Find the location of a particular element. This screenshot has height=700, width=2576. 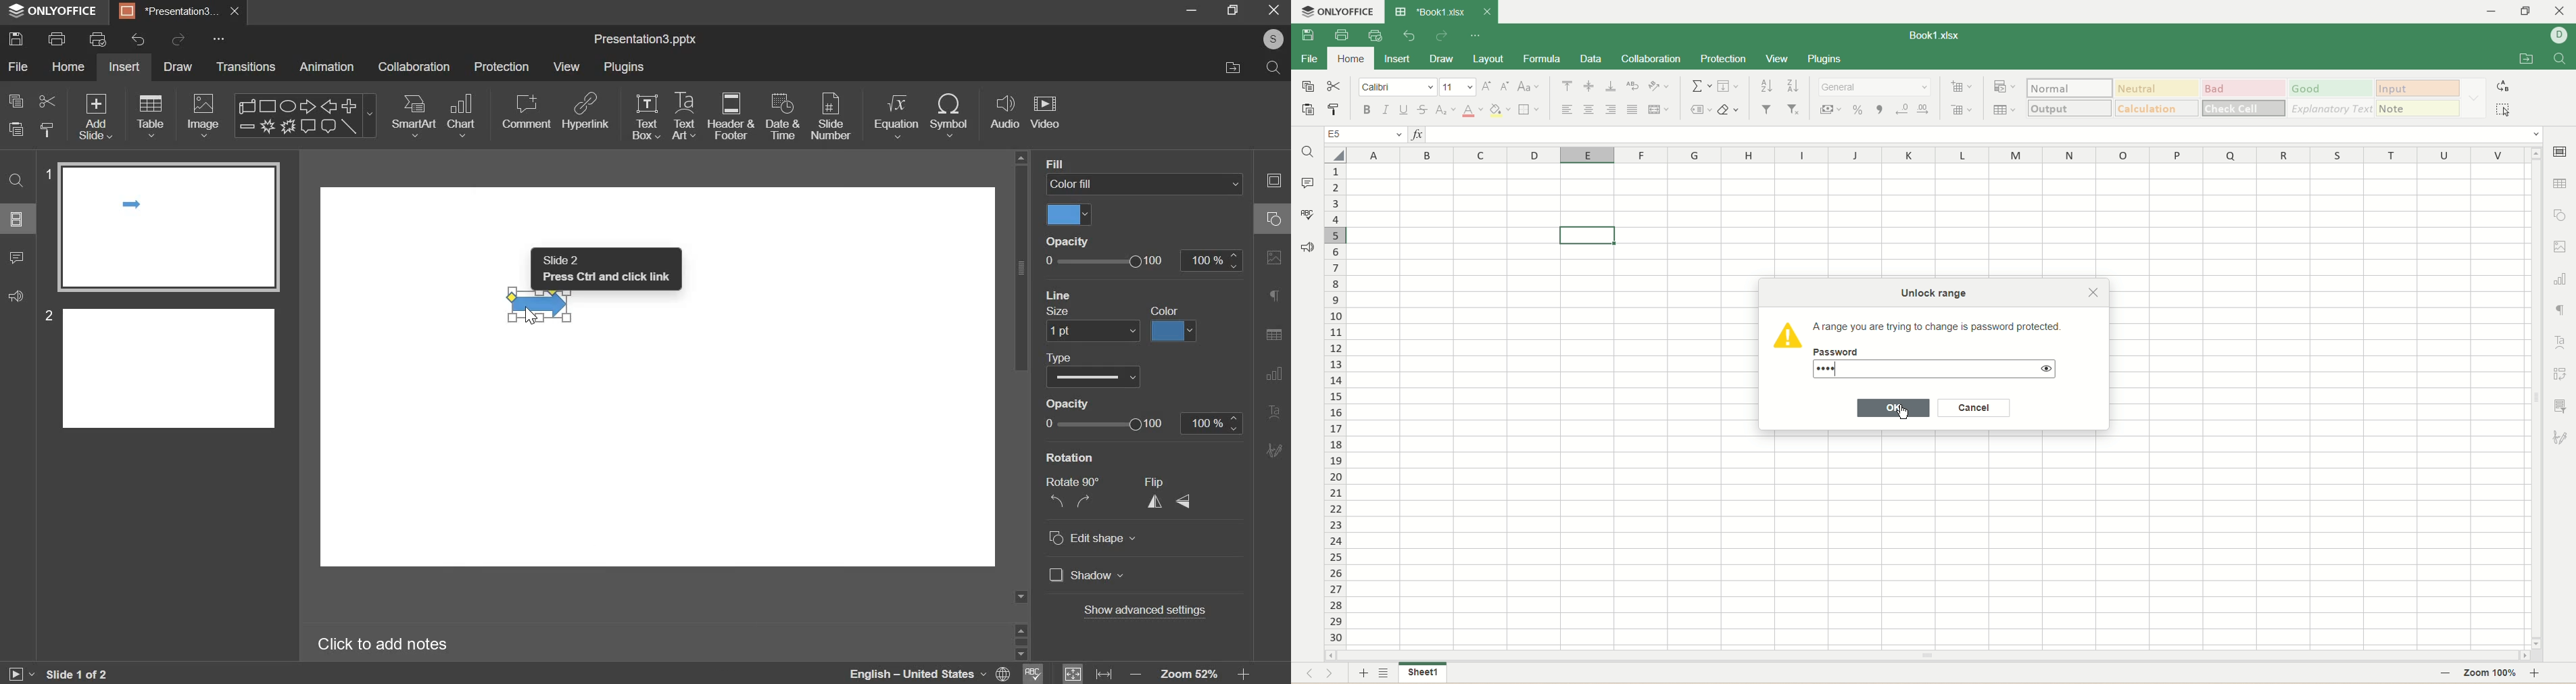

slide number is located at coordinates (45, 315).